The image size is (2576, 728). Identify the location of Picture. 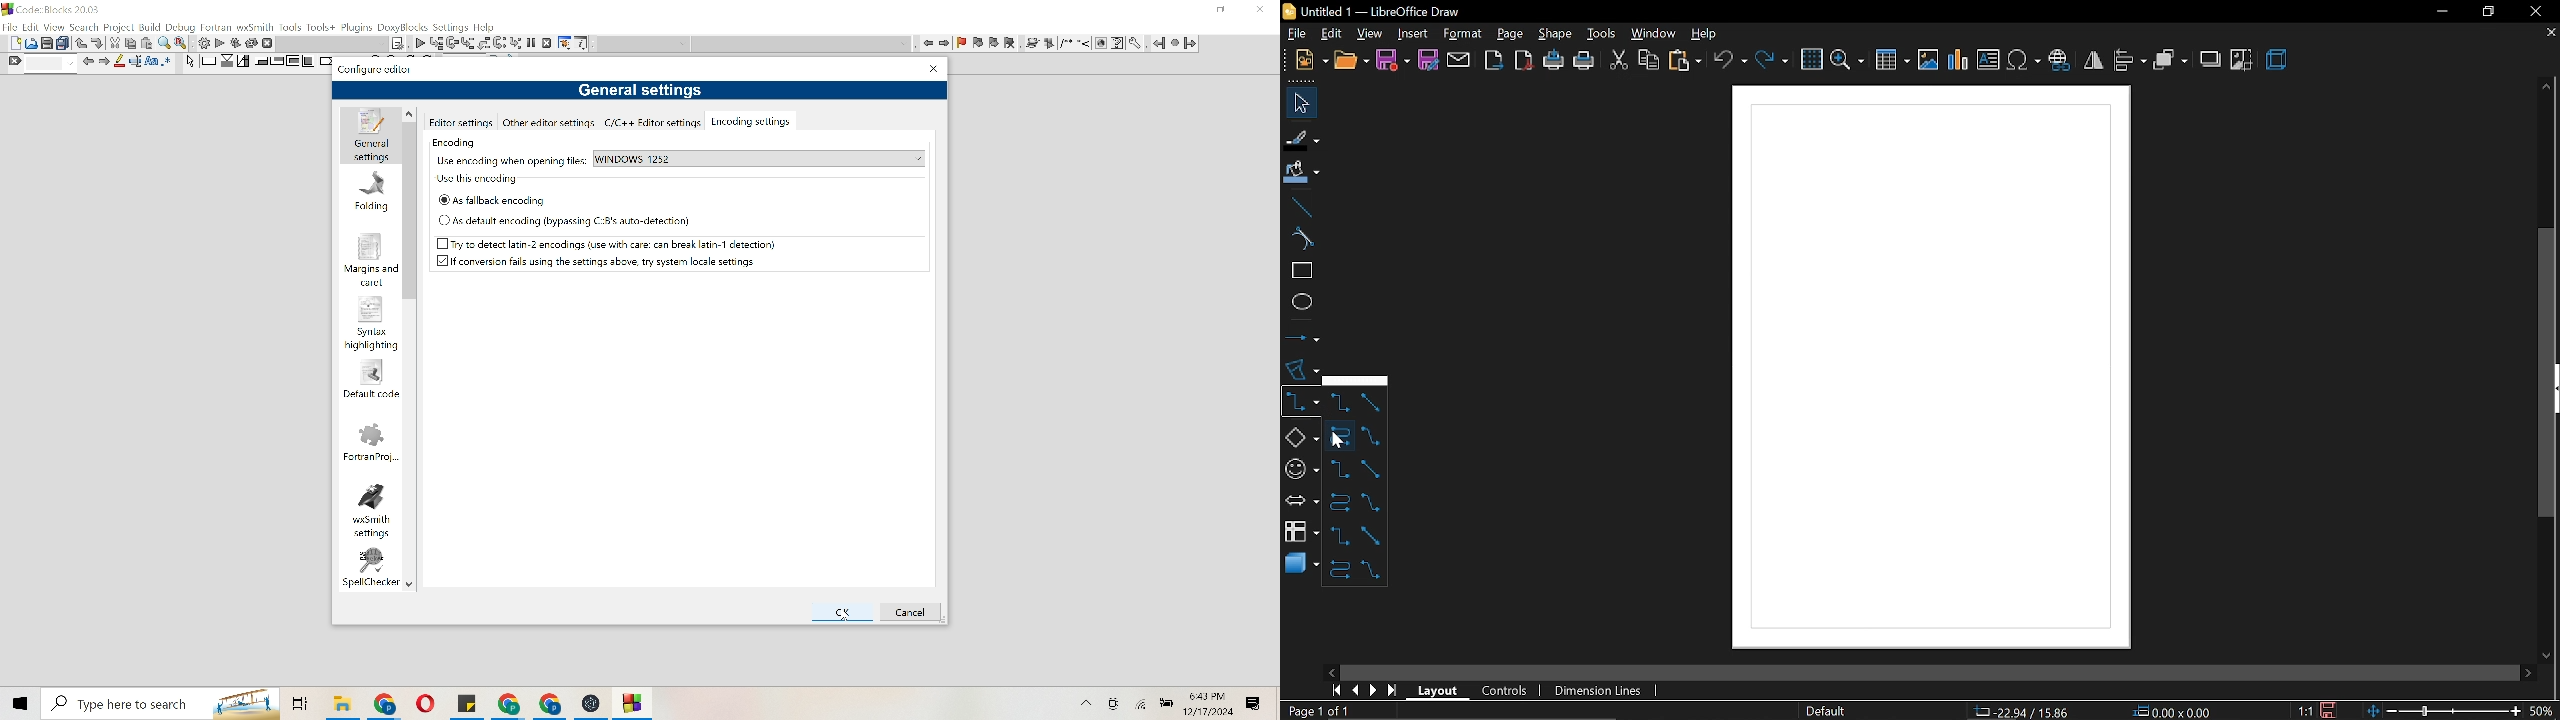
(31, 42).